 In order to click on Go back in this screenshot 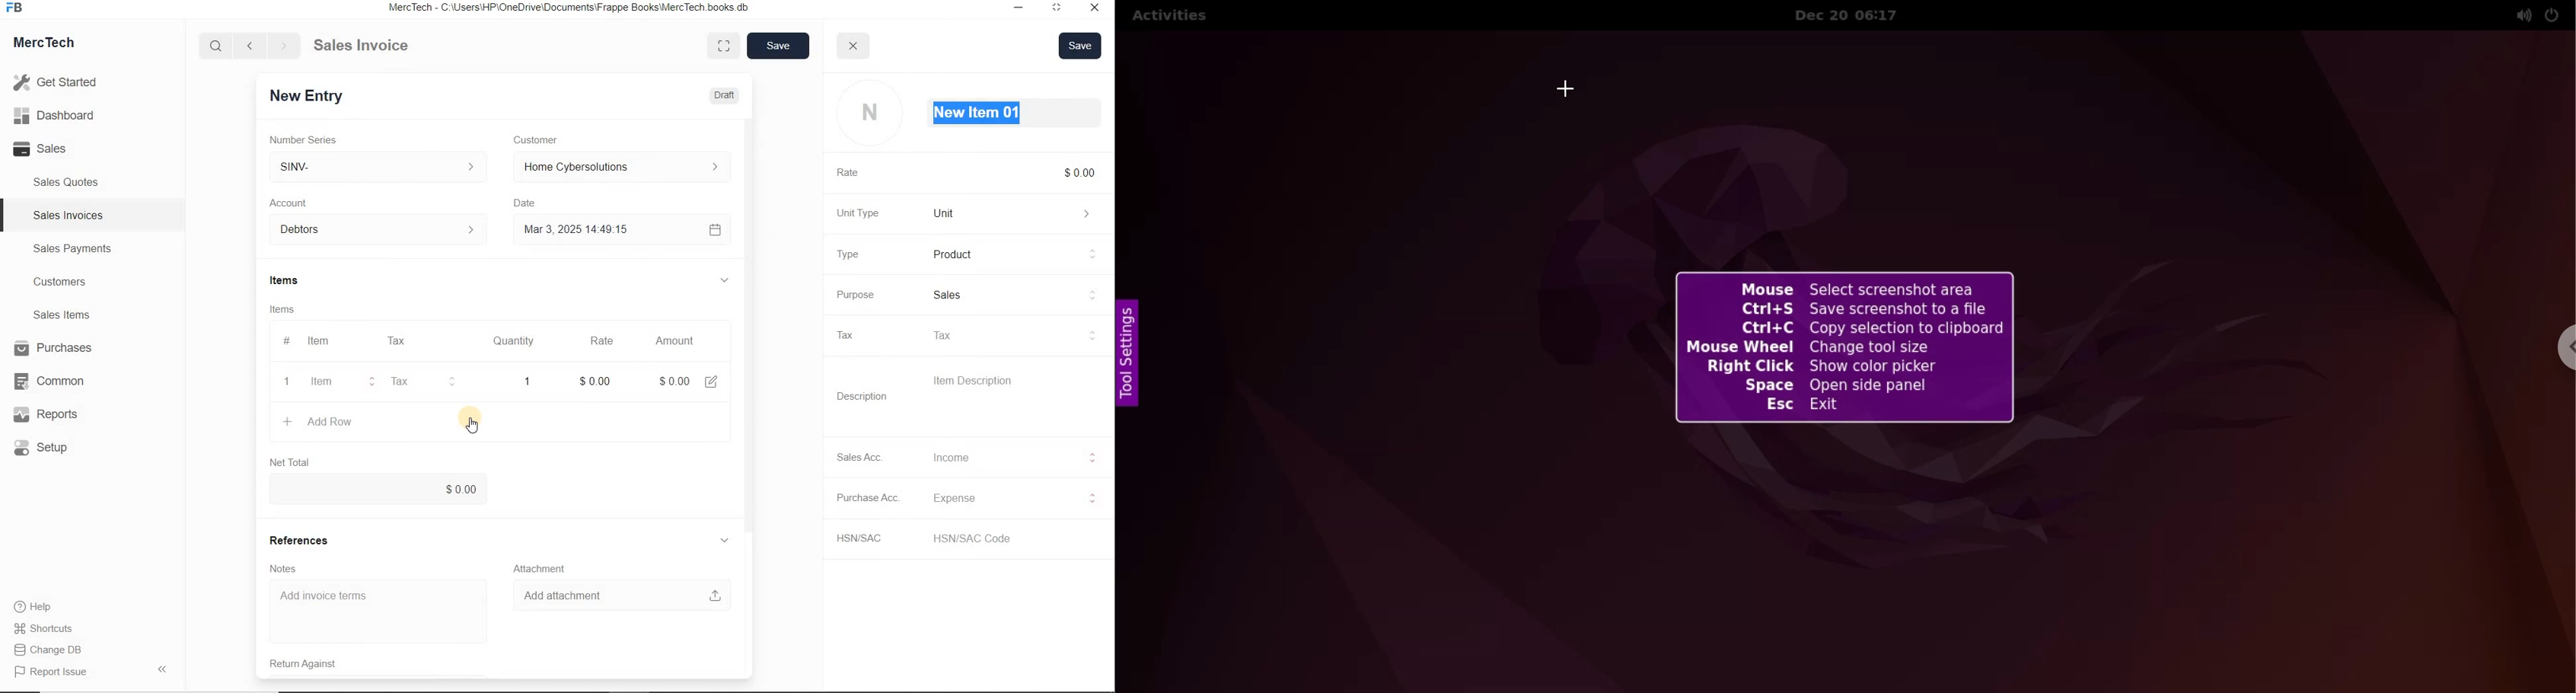, I will do `click(251, 46)`.